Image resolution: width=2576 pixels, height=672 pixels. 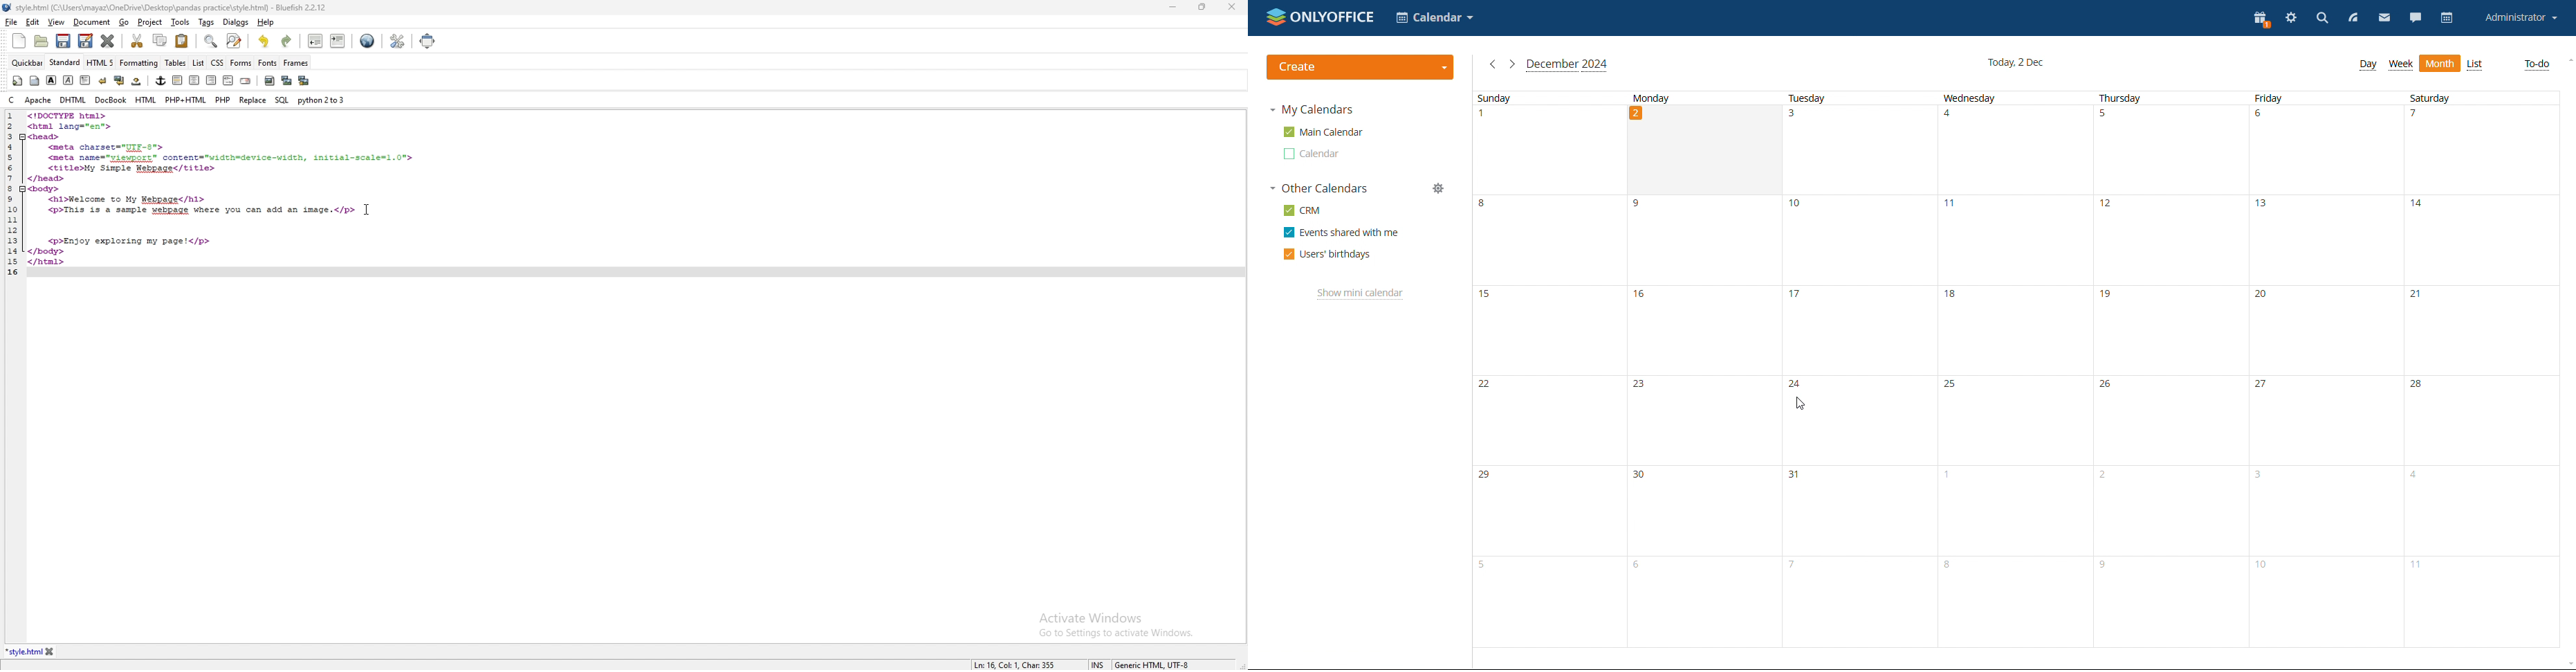 What do you see at coordinates (47, 261) in the screenshot?
I see `</html>` at bounding box center [47, 261].